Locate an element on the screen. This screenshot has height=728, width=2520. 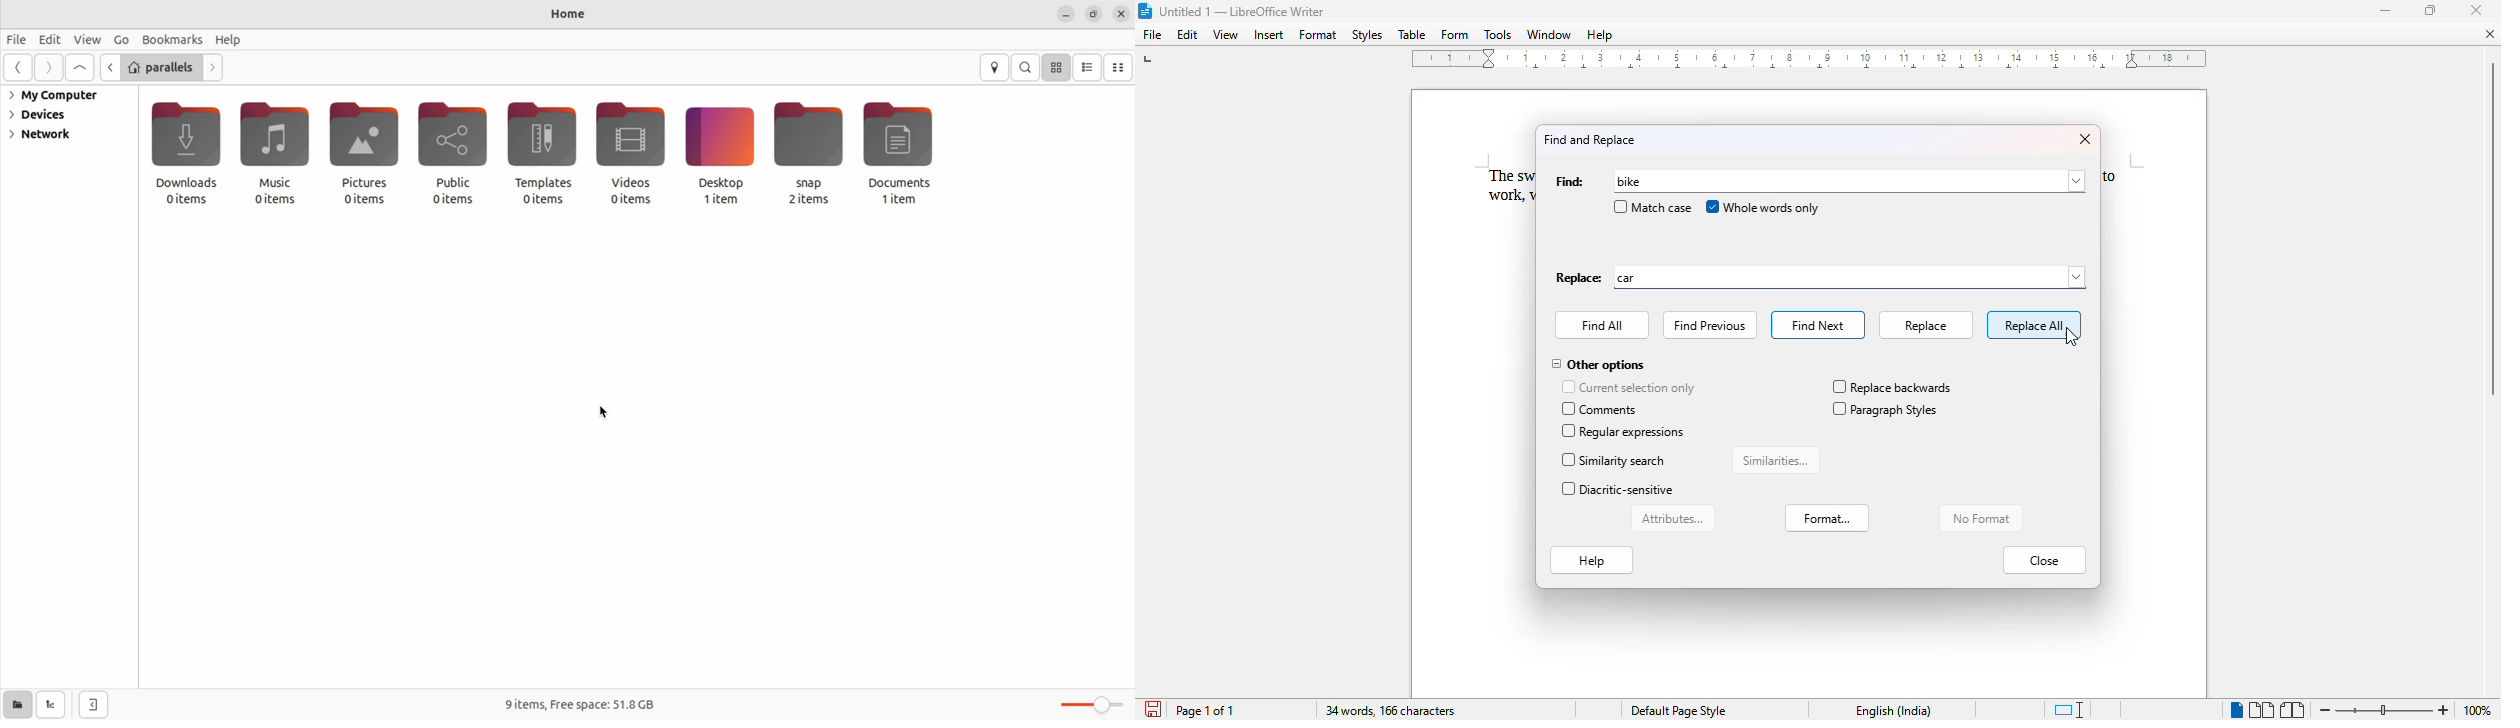
form is located at coordinates (1455, 35).